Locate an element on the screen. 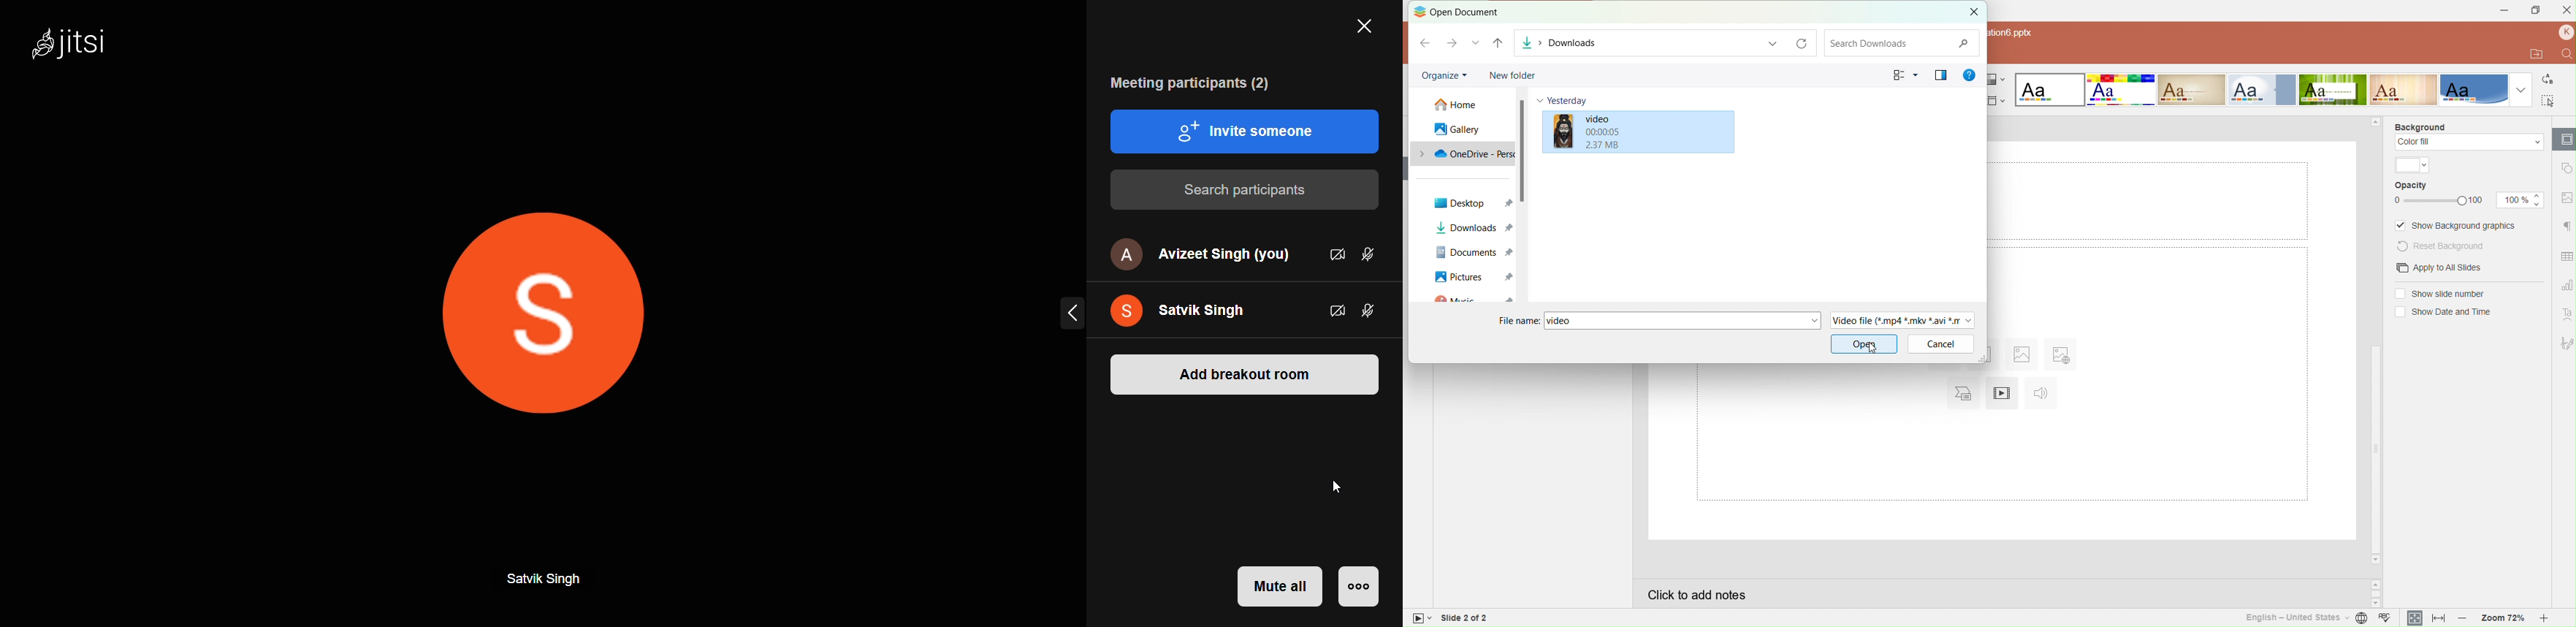  Text ART setting is located at coordinates (2565, 314).